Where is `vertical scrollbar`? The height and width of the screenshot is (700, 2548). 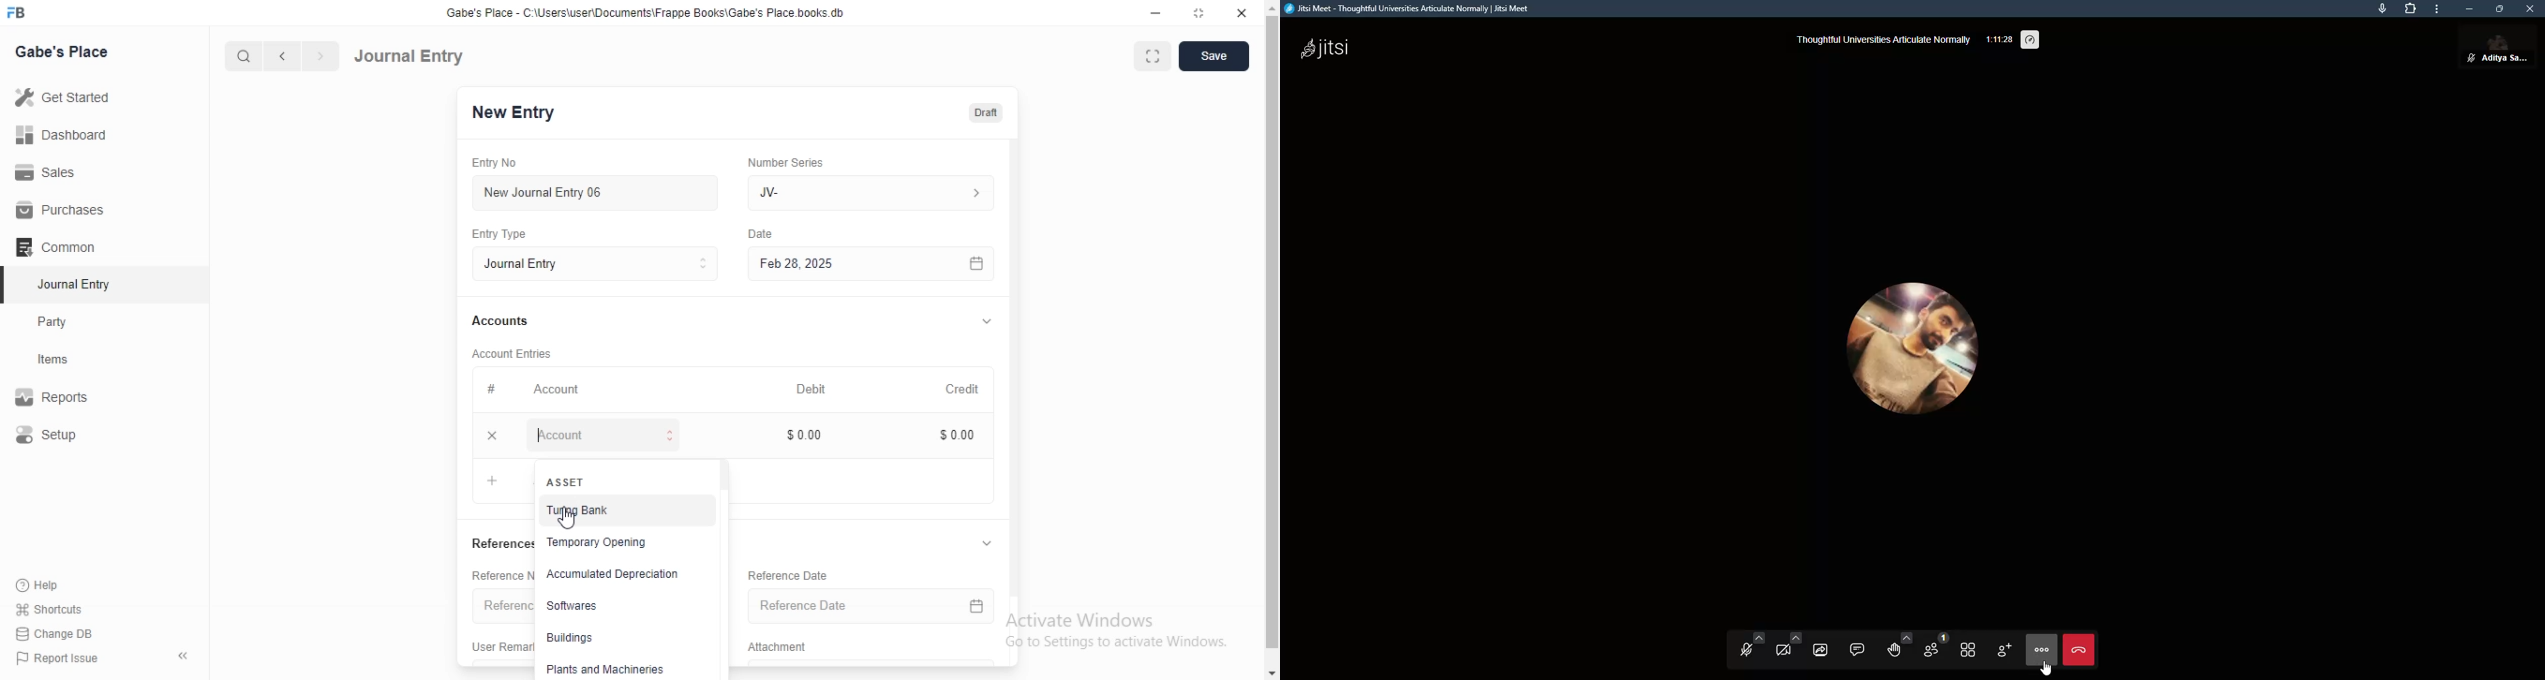 vertical scrollbar is located at coordinates (726, 475).